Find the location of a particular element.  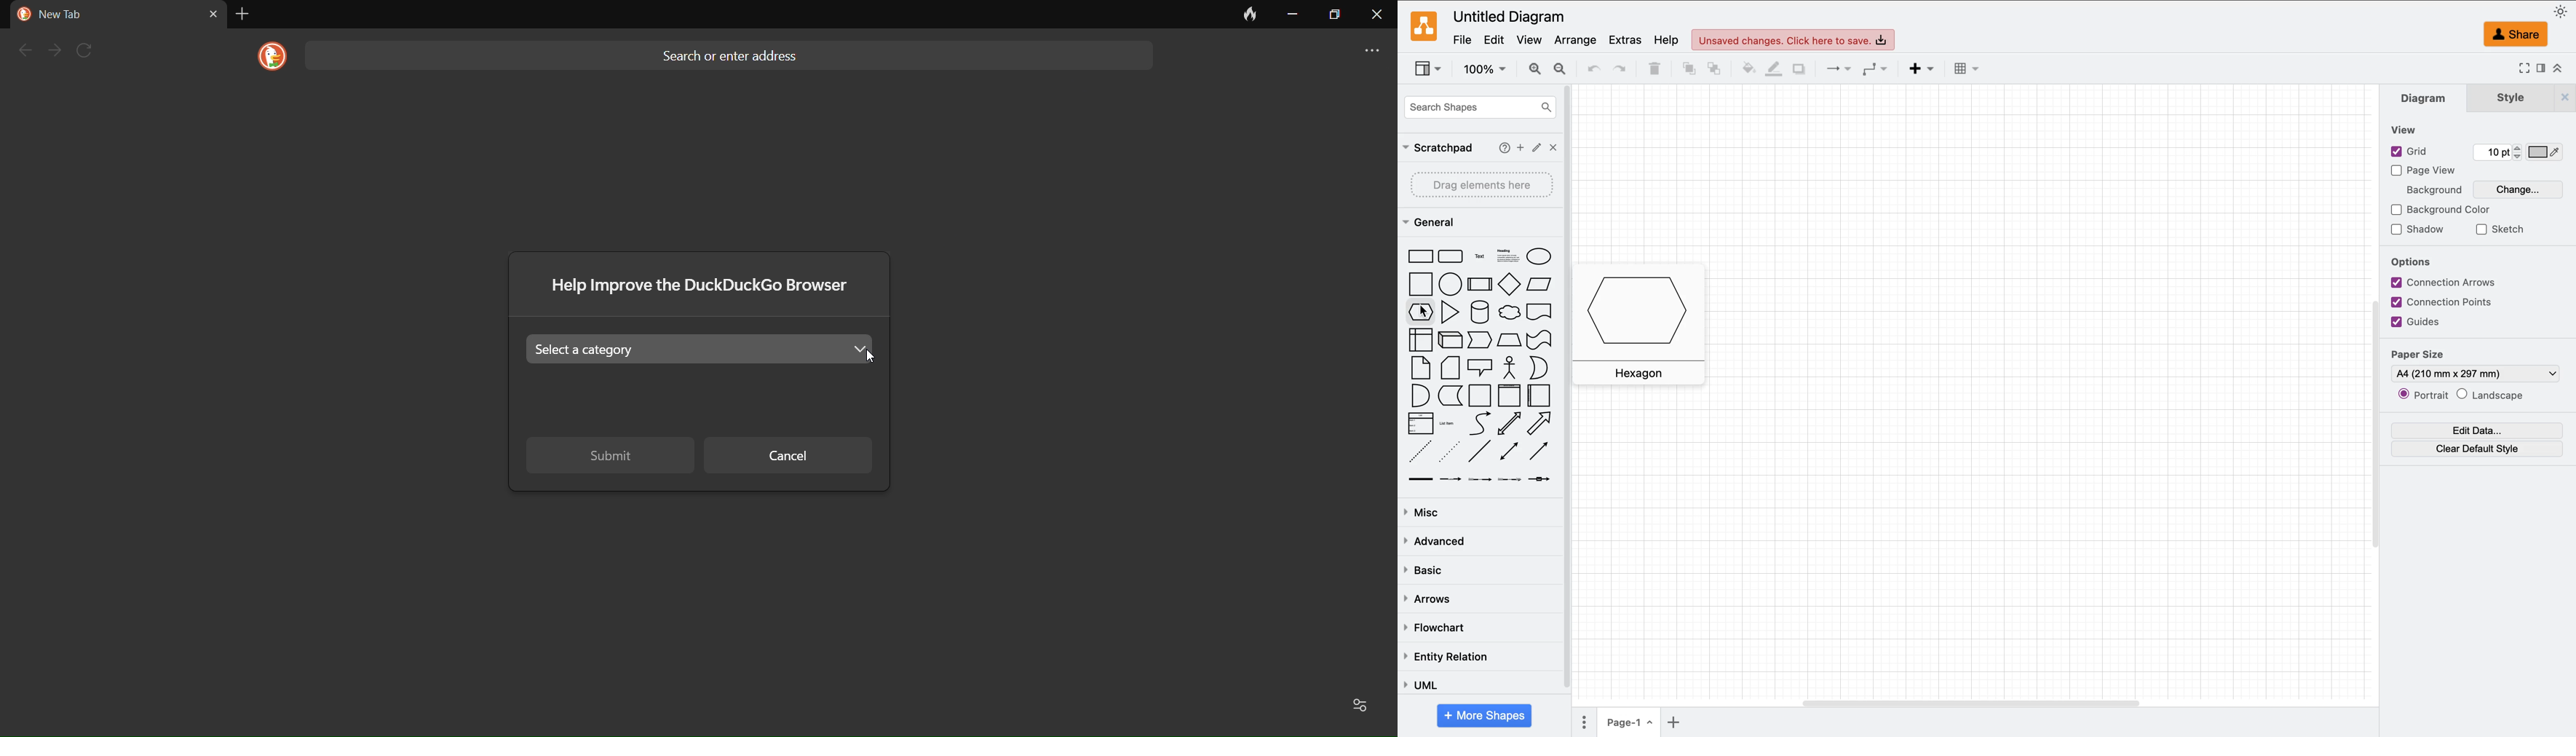

grid is located at coordinates (2477, 151).